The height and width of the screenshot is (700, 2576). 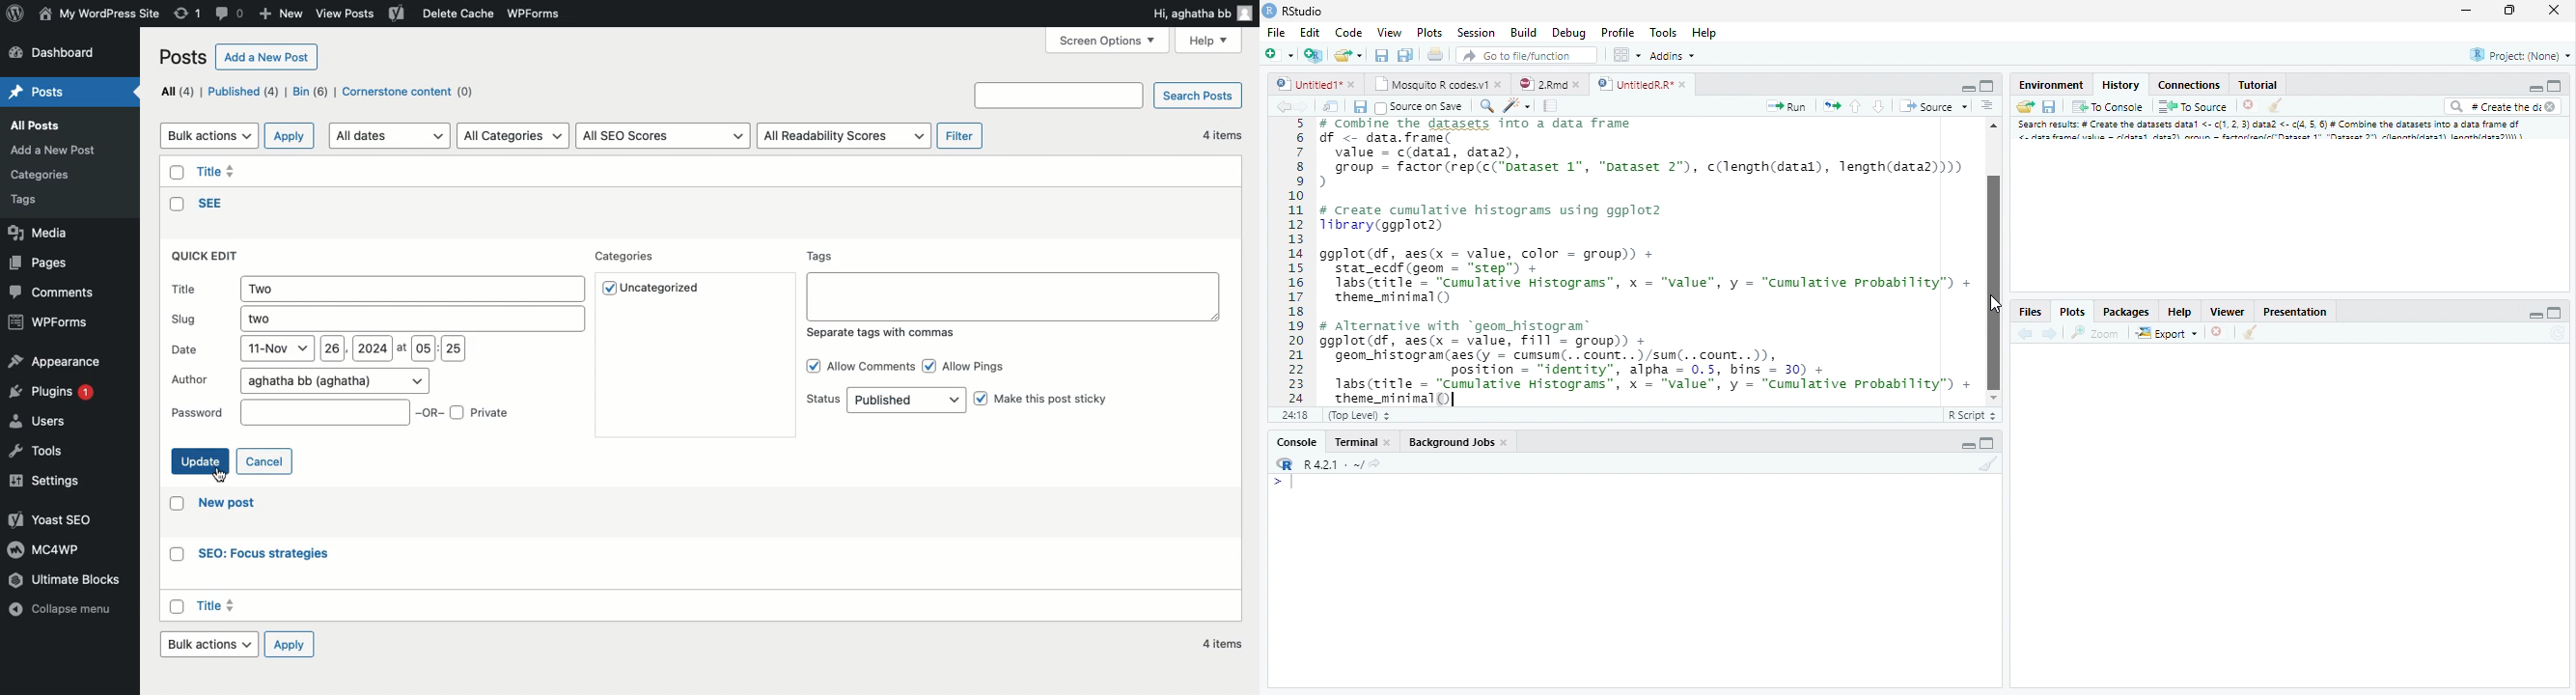 What do you see at coordinates (1419, 108) in the screenshot?
I see `Source on Save` at bounding box center [1419, 108].